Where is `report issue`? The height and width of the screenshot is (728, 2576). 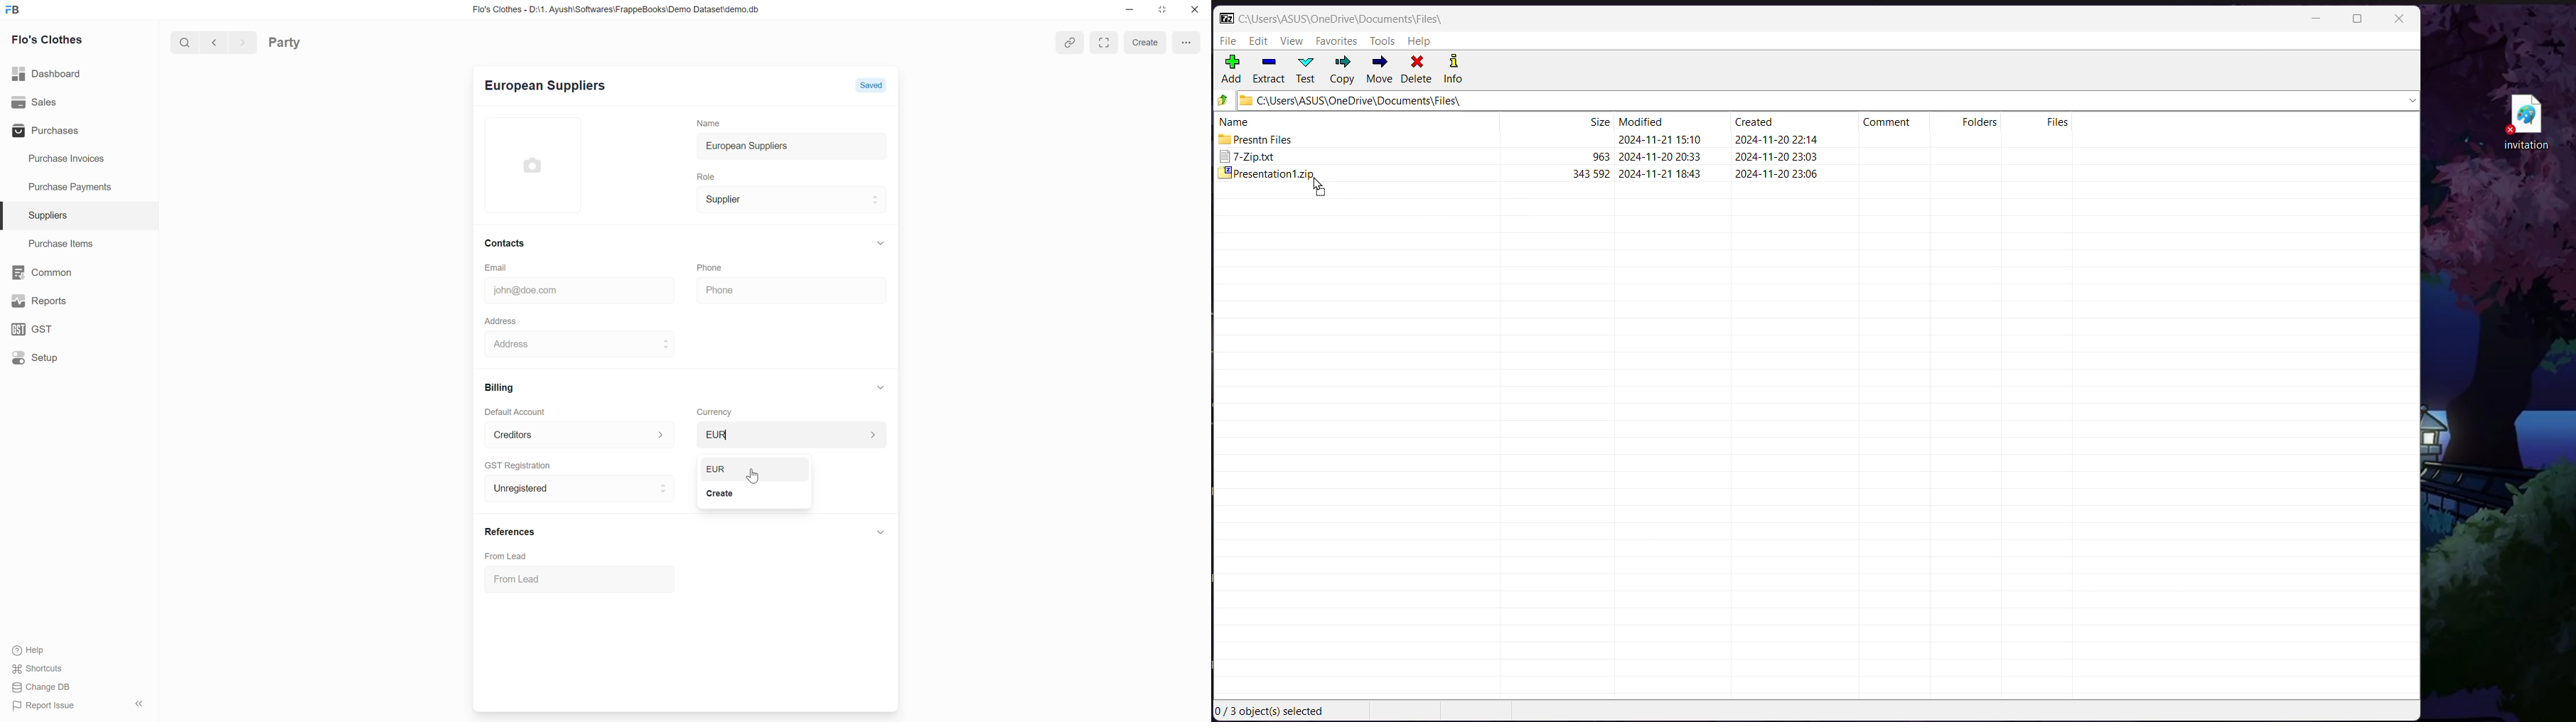 report issue is located at coordinates (44, 706).